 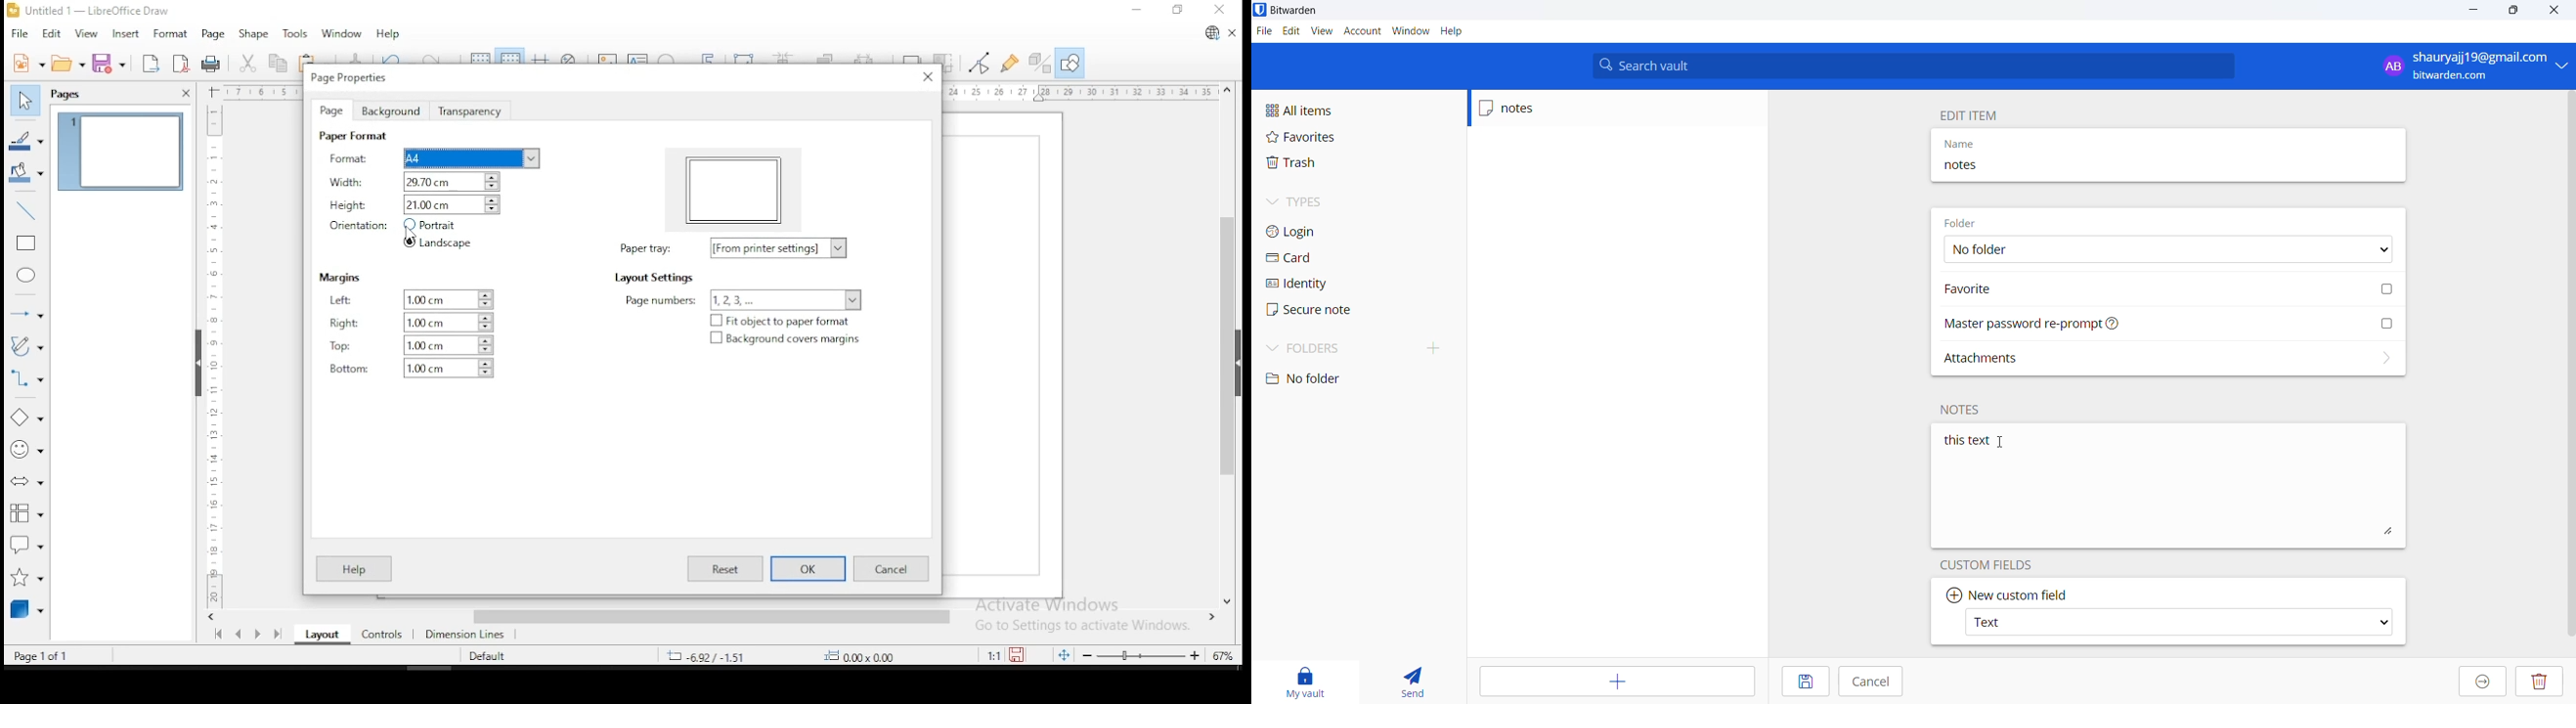 What do you see at coordinates (24, 244) in the screenshot?
I see `rectangle` at bounding box center [24, 244].